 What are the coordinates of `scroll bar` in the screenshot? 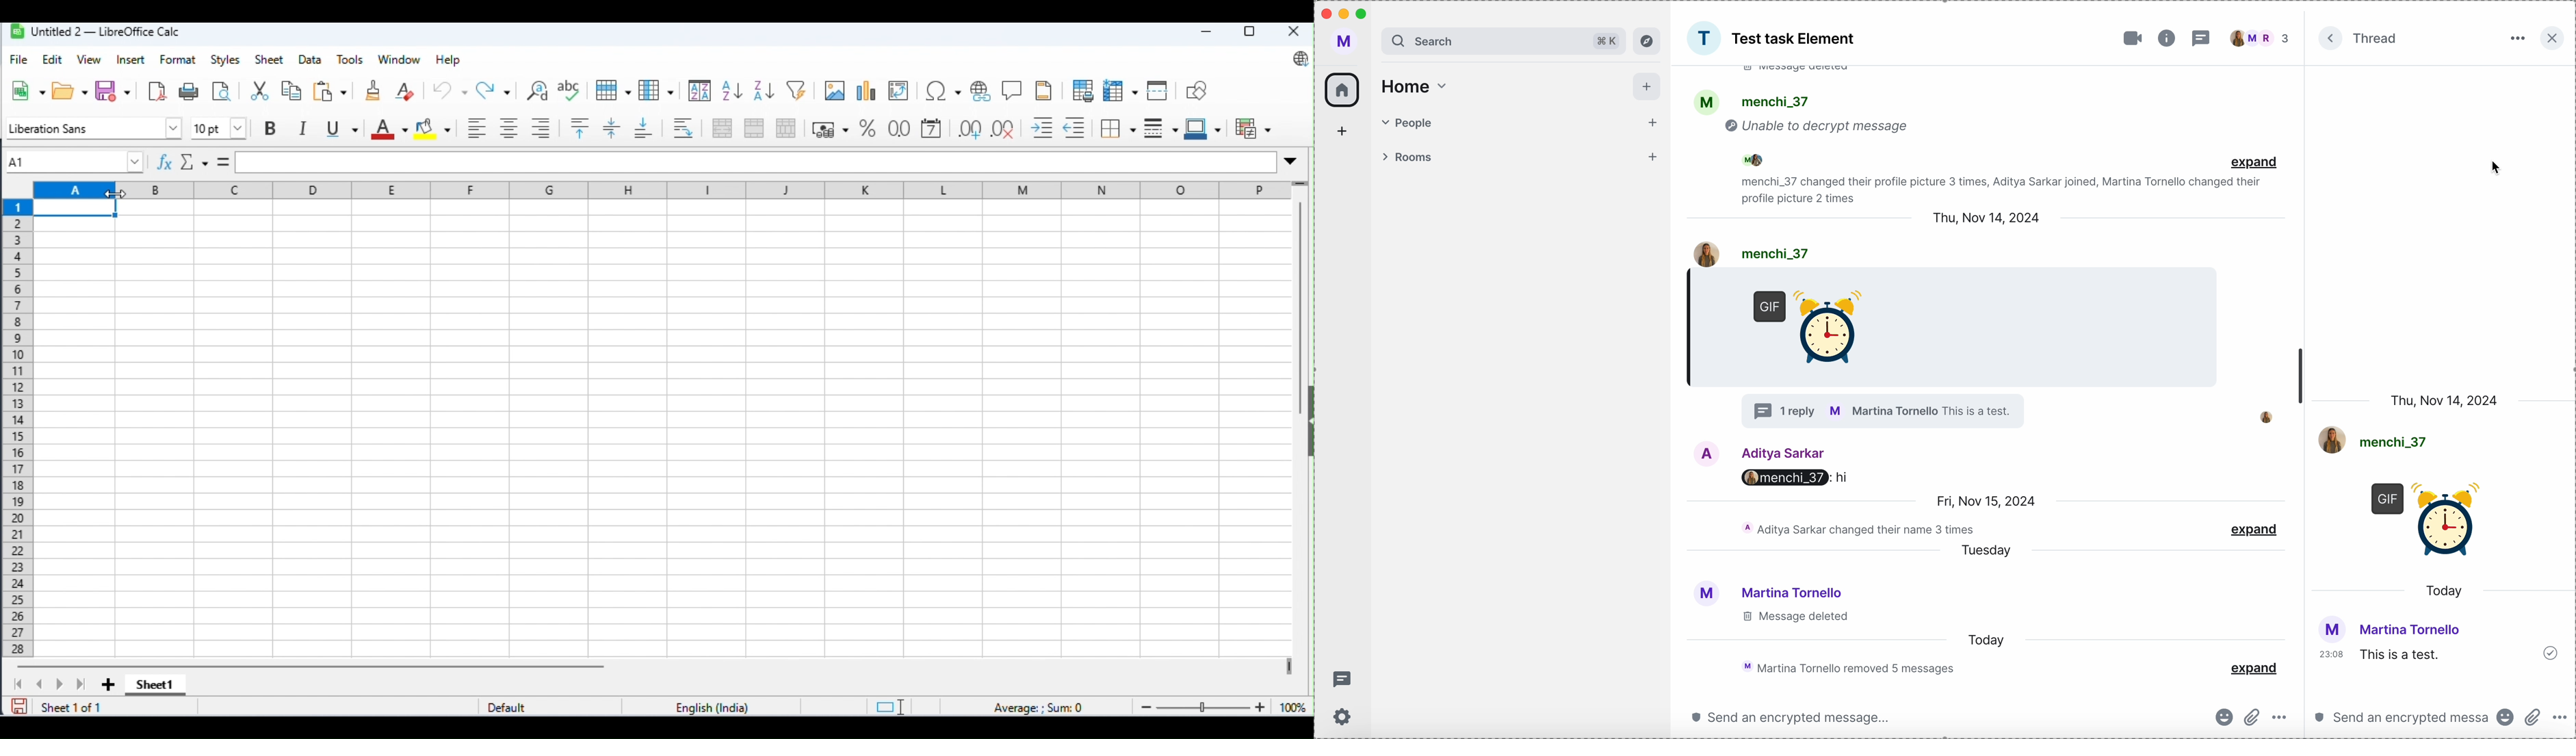 It's located at (2301, 379).